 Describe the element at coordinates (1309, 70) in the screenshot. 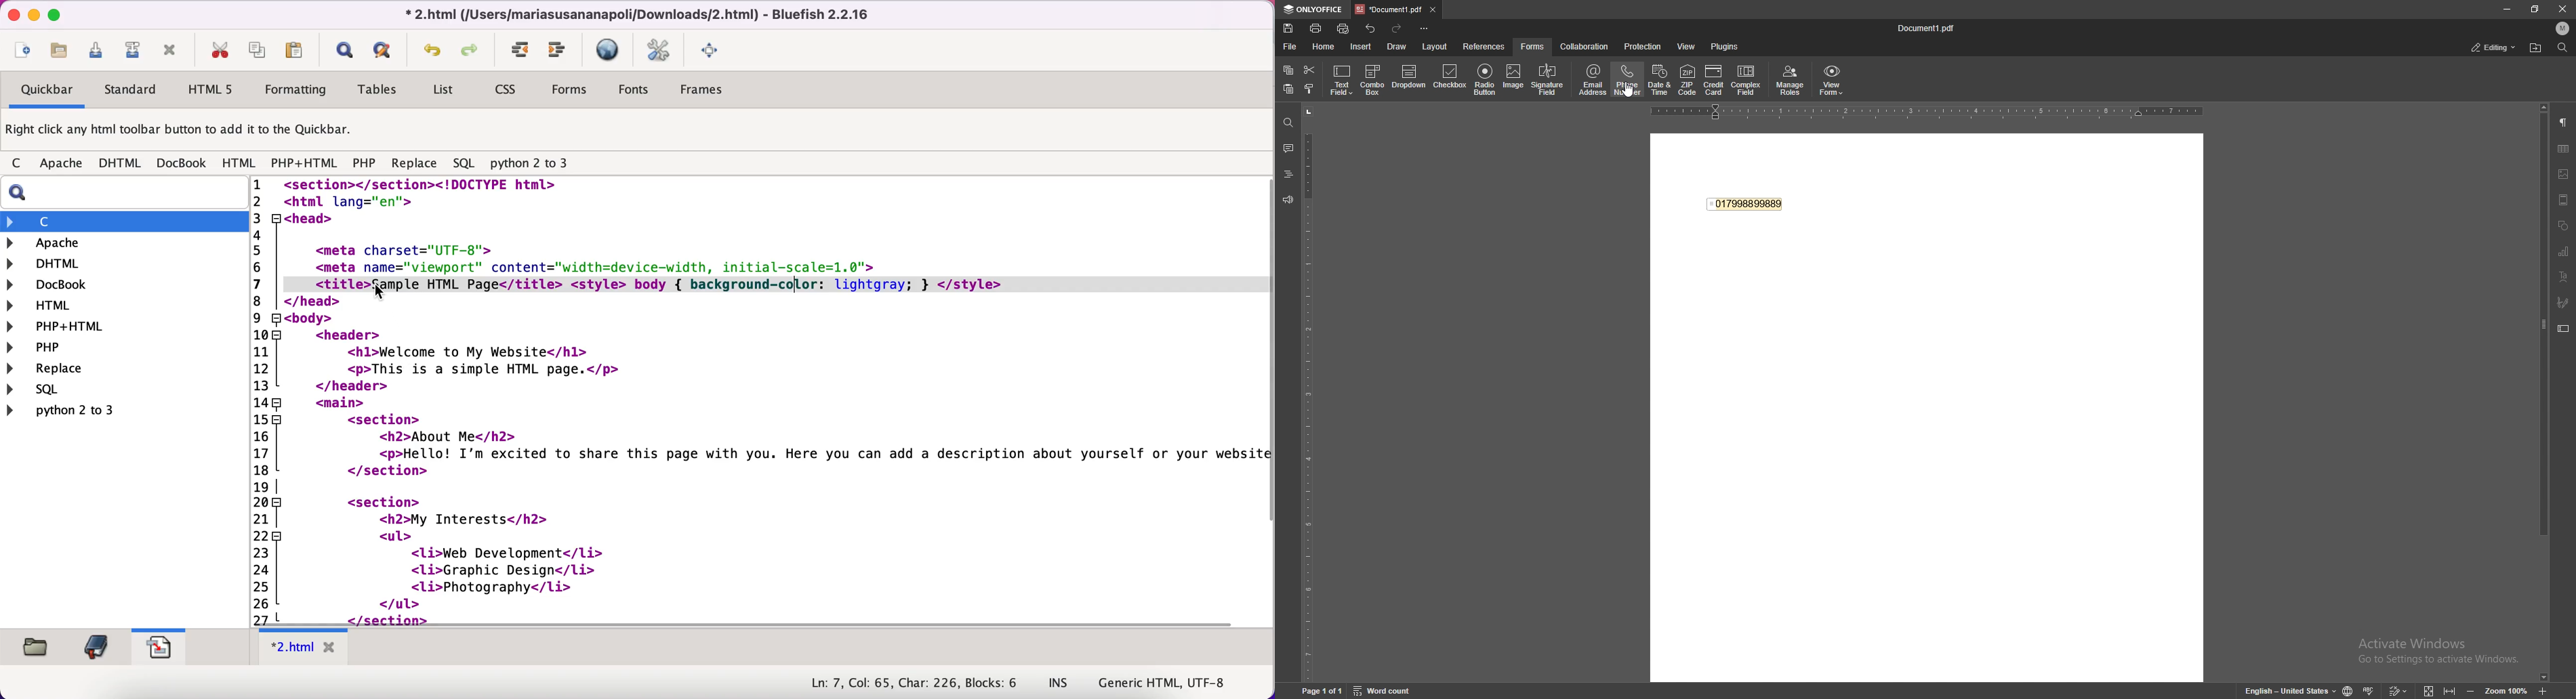

I see `cut` at that location.